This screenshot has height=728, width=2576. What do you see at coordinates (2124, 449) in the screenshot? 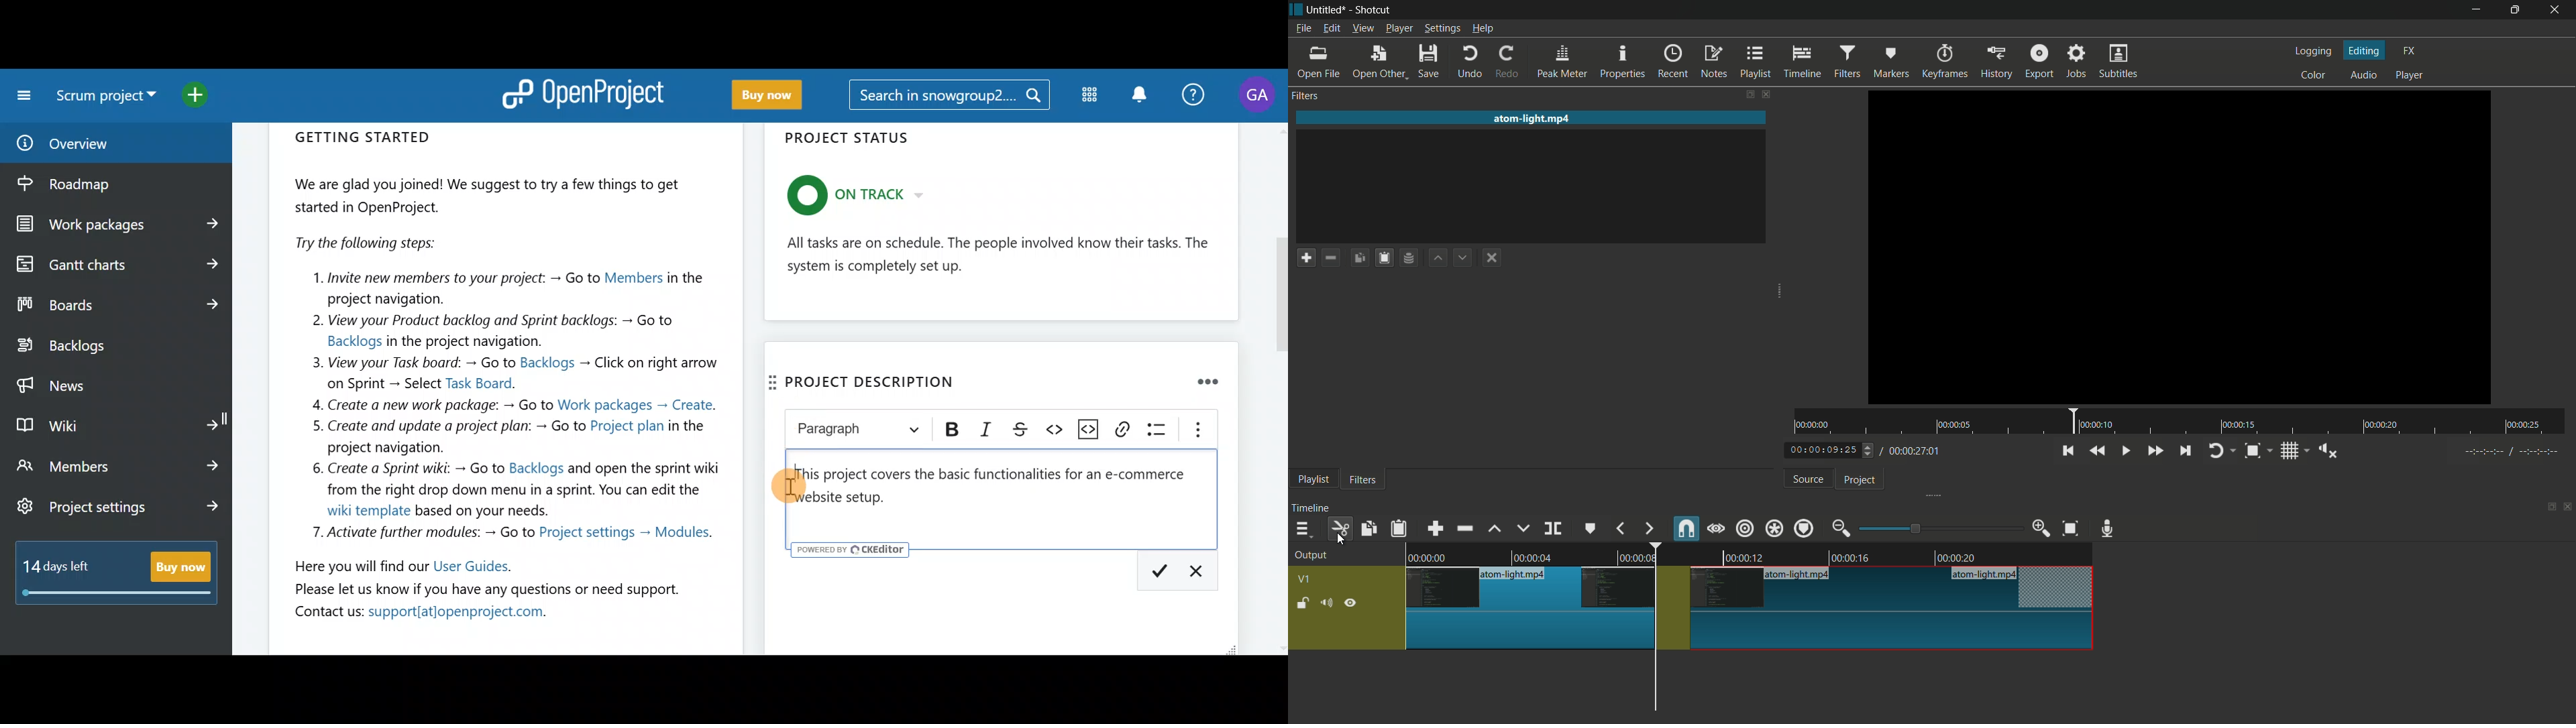
I see `toggle play or pause` at bounding box center [2124, 449].